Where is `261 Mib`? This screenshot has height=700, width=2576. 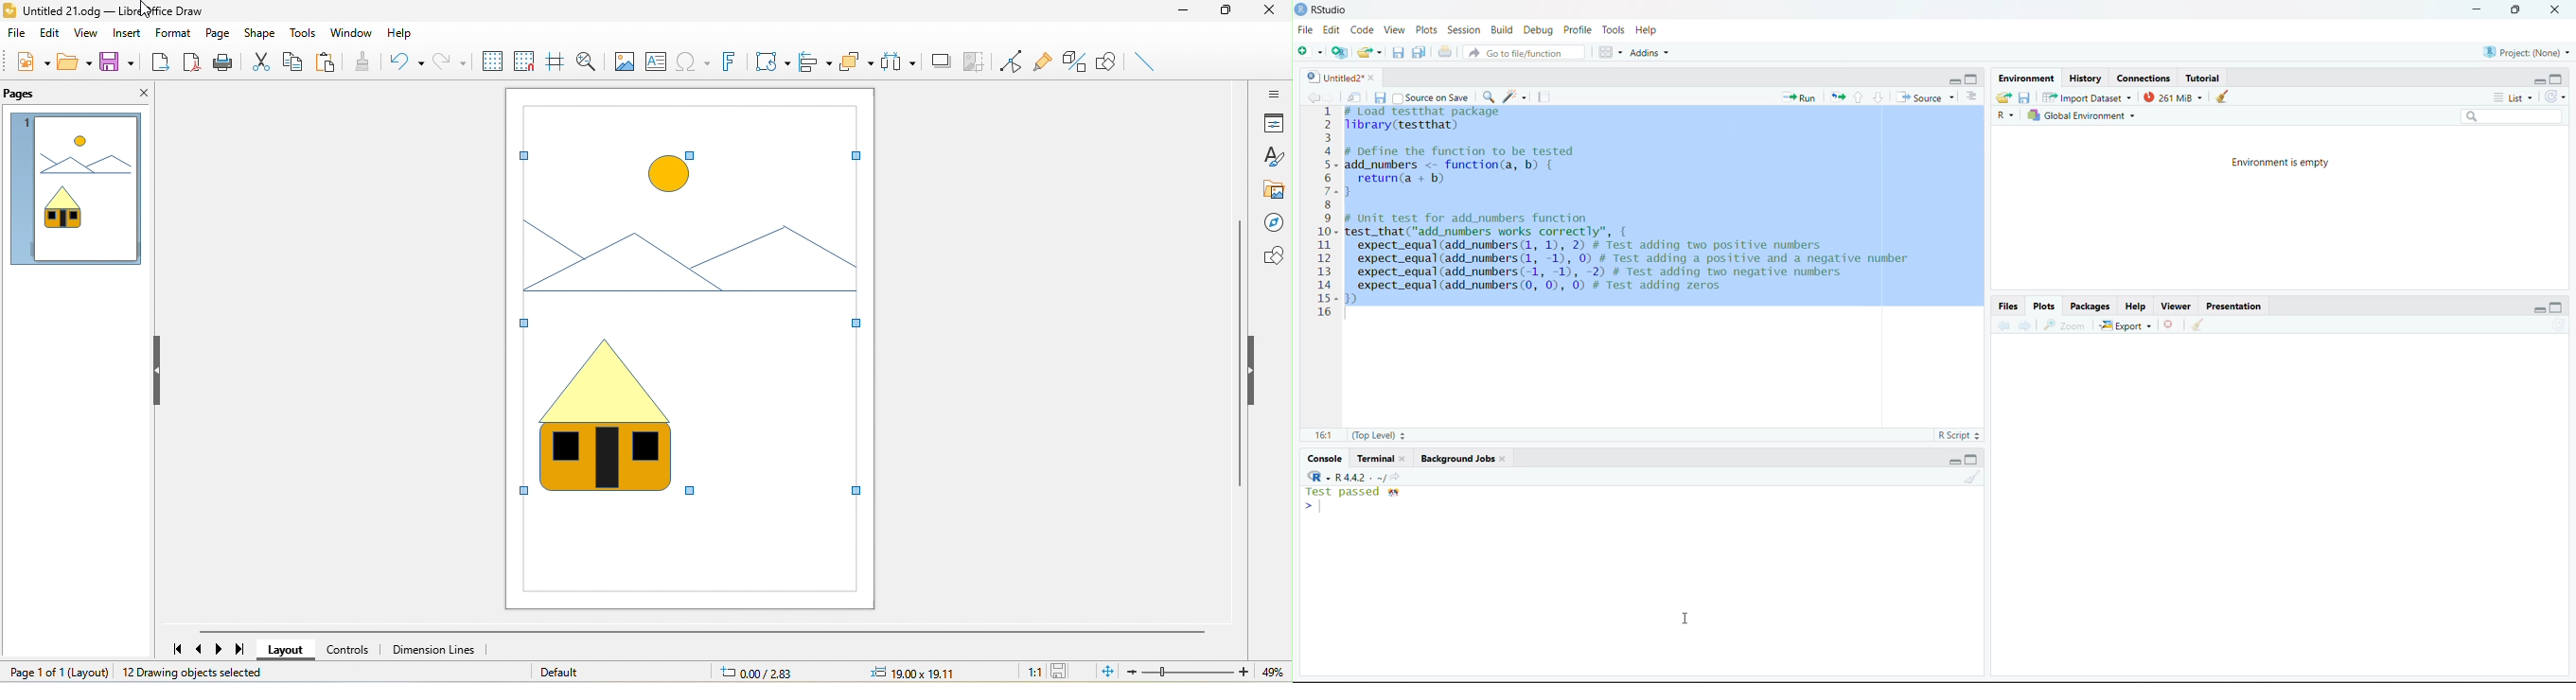
261 Mib is located at coordinates (2174, 98).